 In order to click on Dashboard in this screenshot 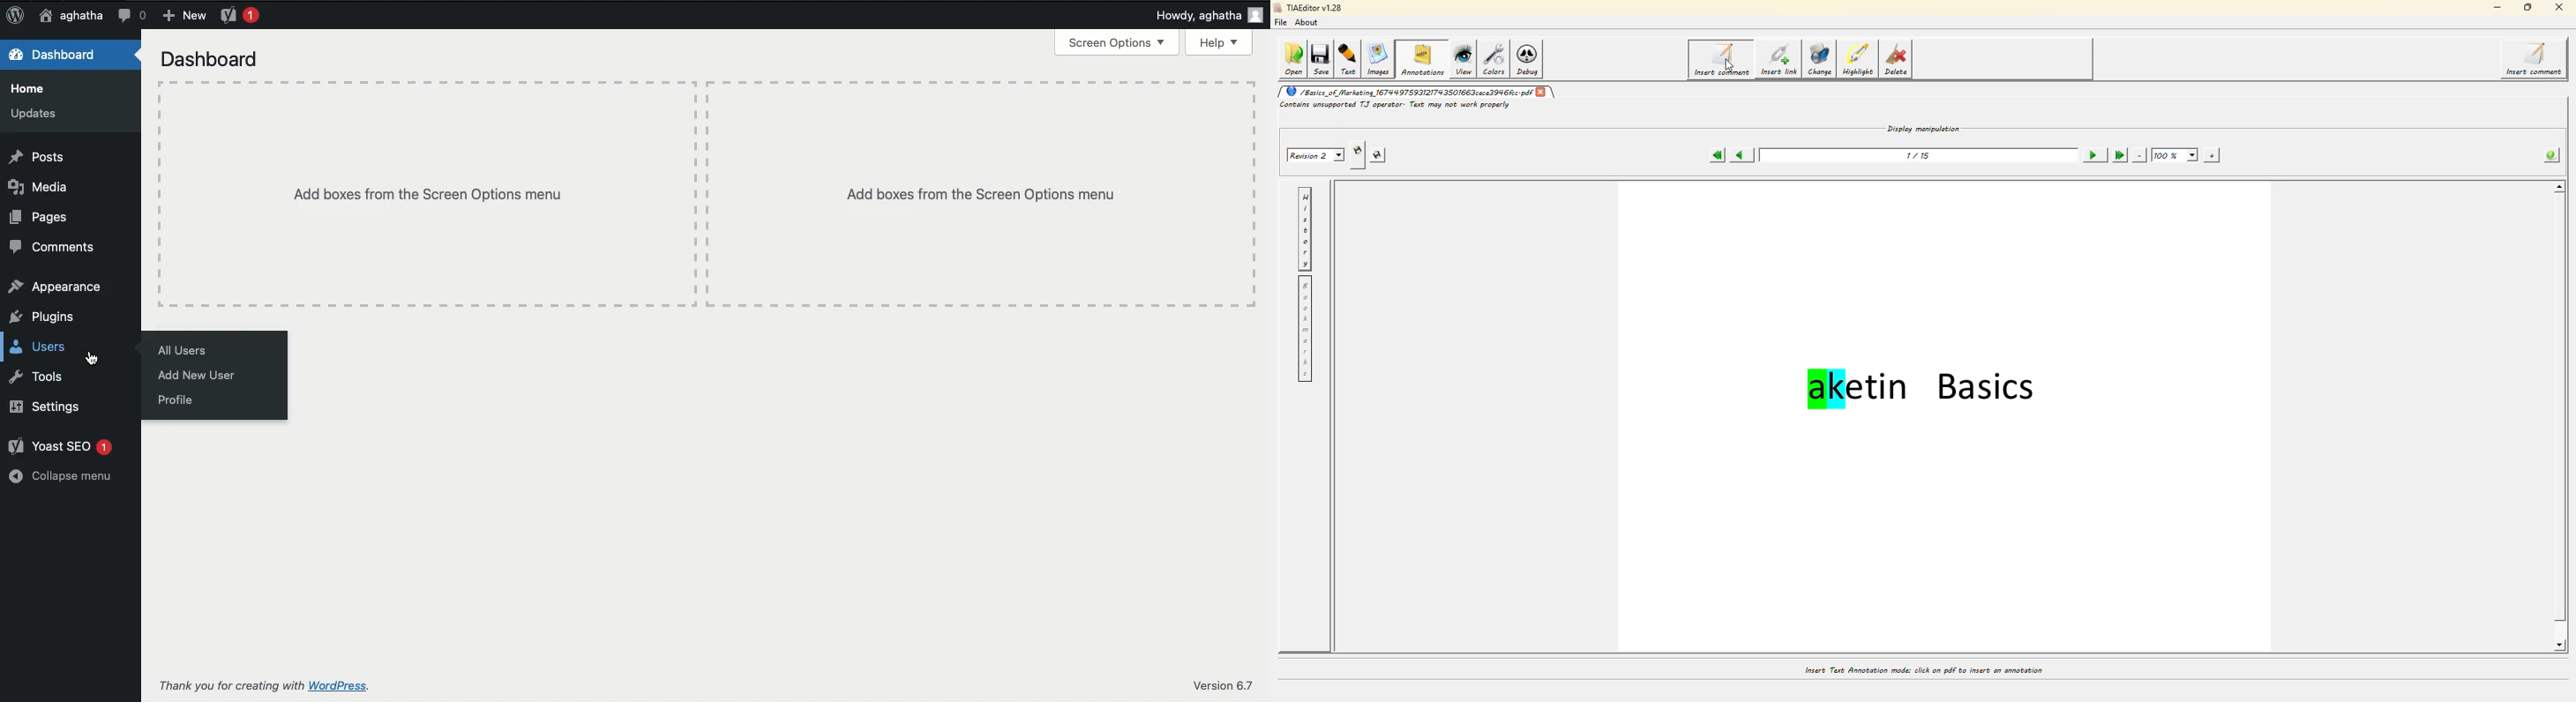, I will do `click(57, 56)`.